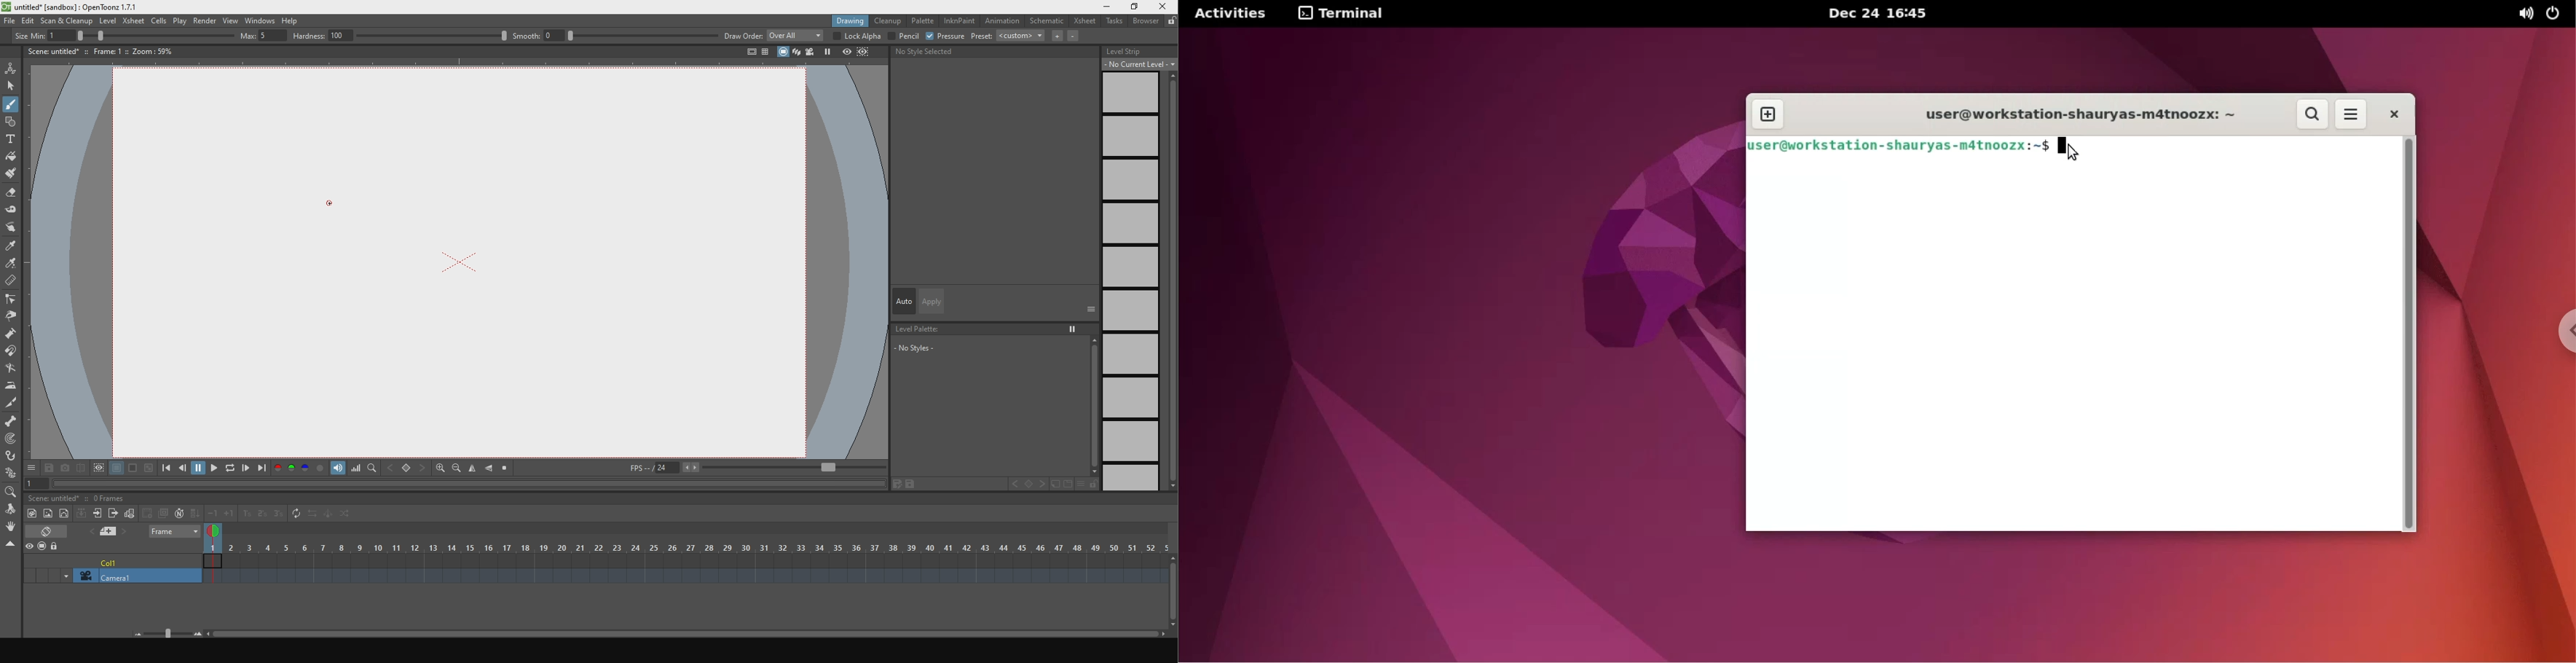 The width and height of the screenshot is (2576, 672). I want to click on fps, so click(758, 468).